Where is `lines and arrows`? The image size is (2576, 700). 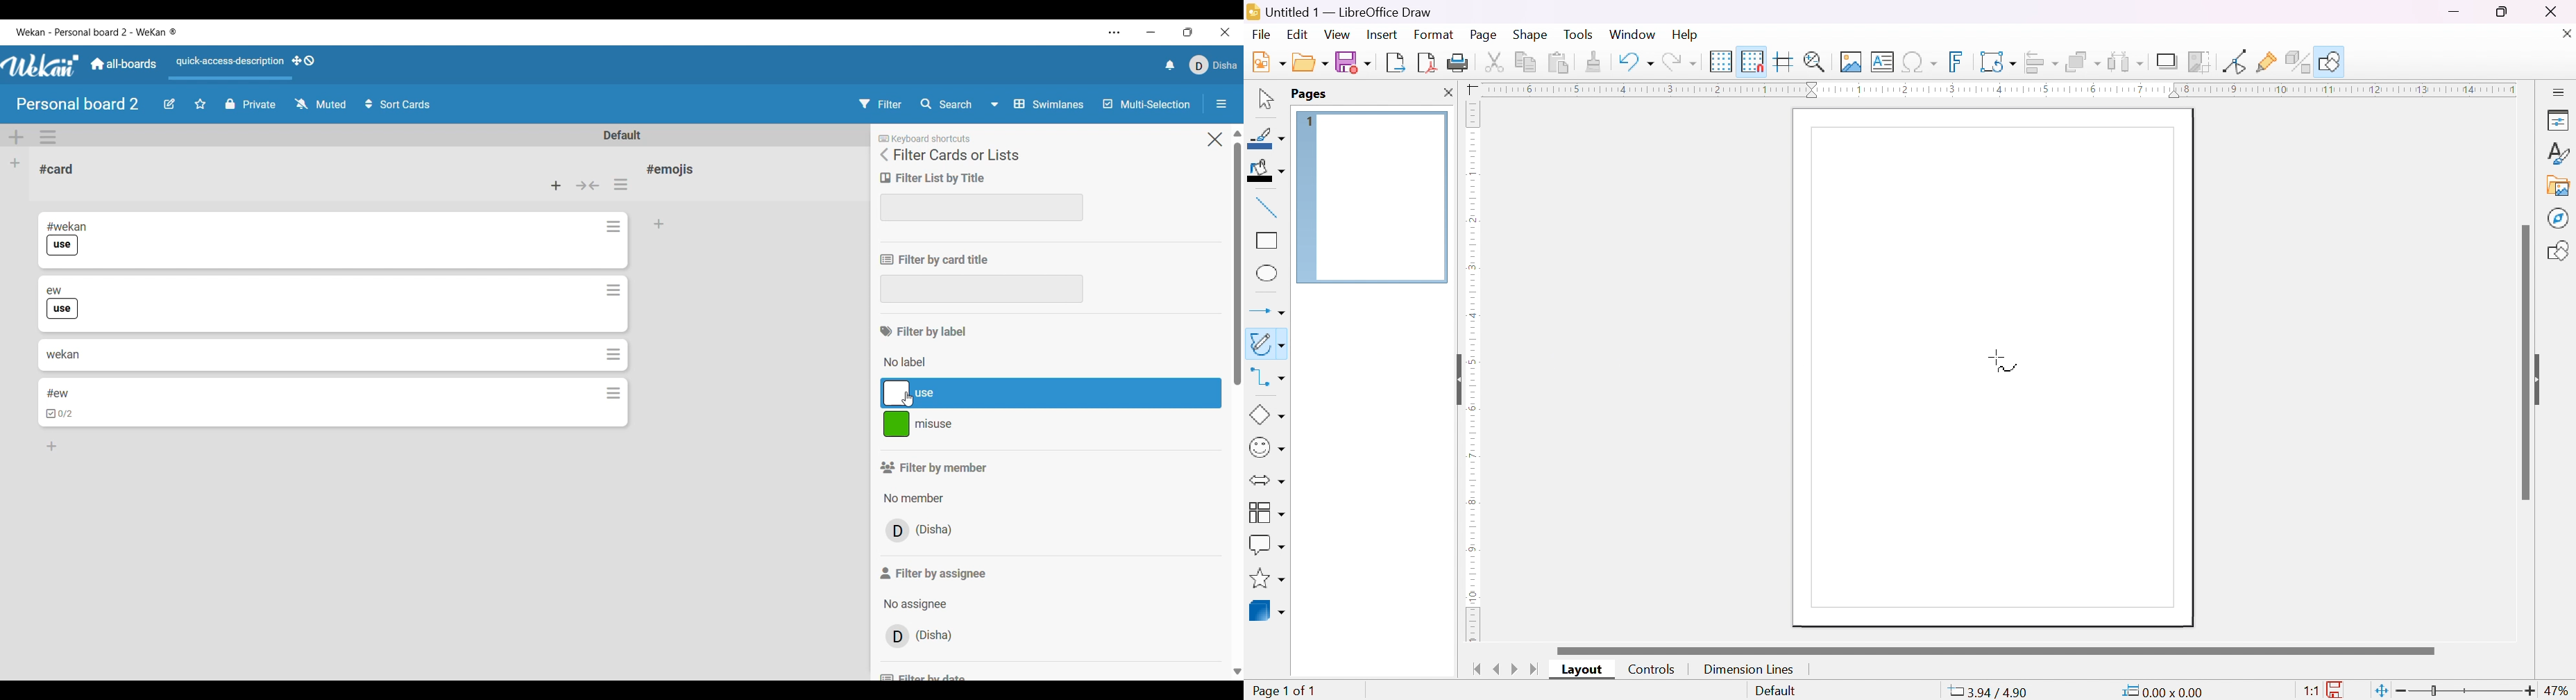 lines and arrows is located at coordinates (1269, 312).